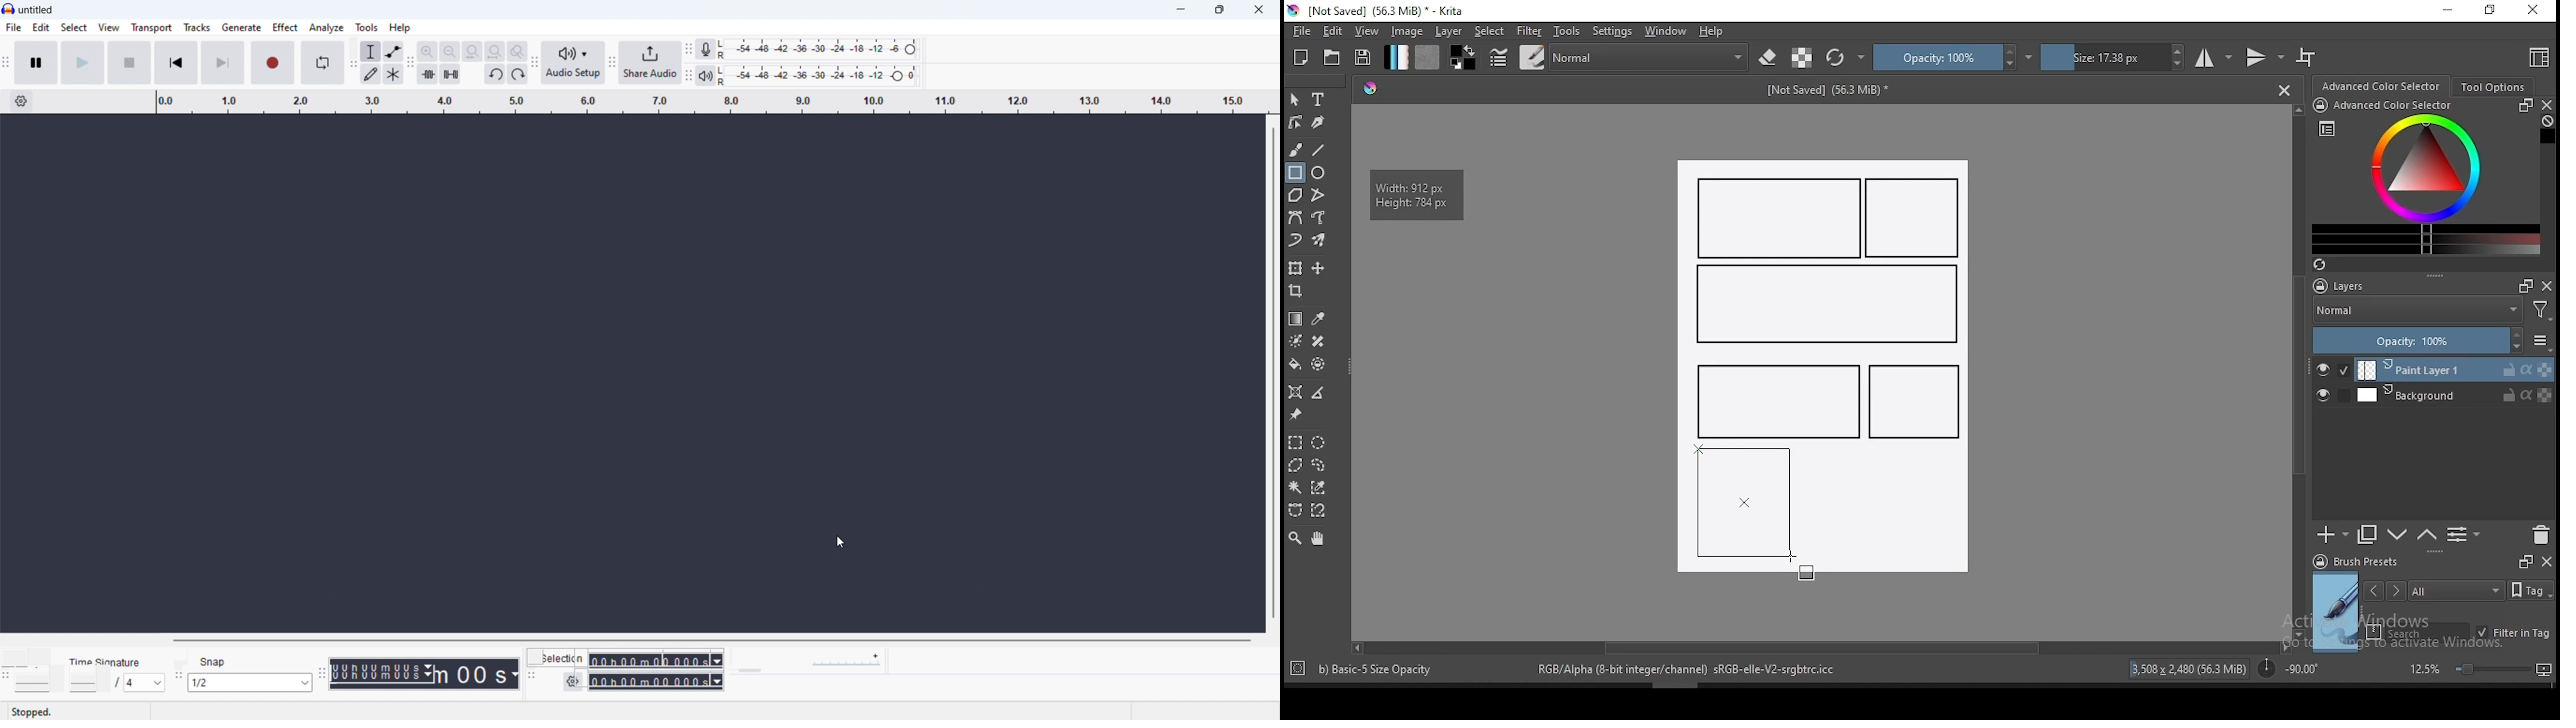 Image resolution: width=2576 pixels, height=728 pixels. I want to click on select, so click(1490, 31).